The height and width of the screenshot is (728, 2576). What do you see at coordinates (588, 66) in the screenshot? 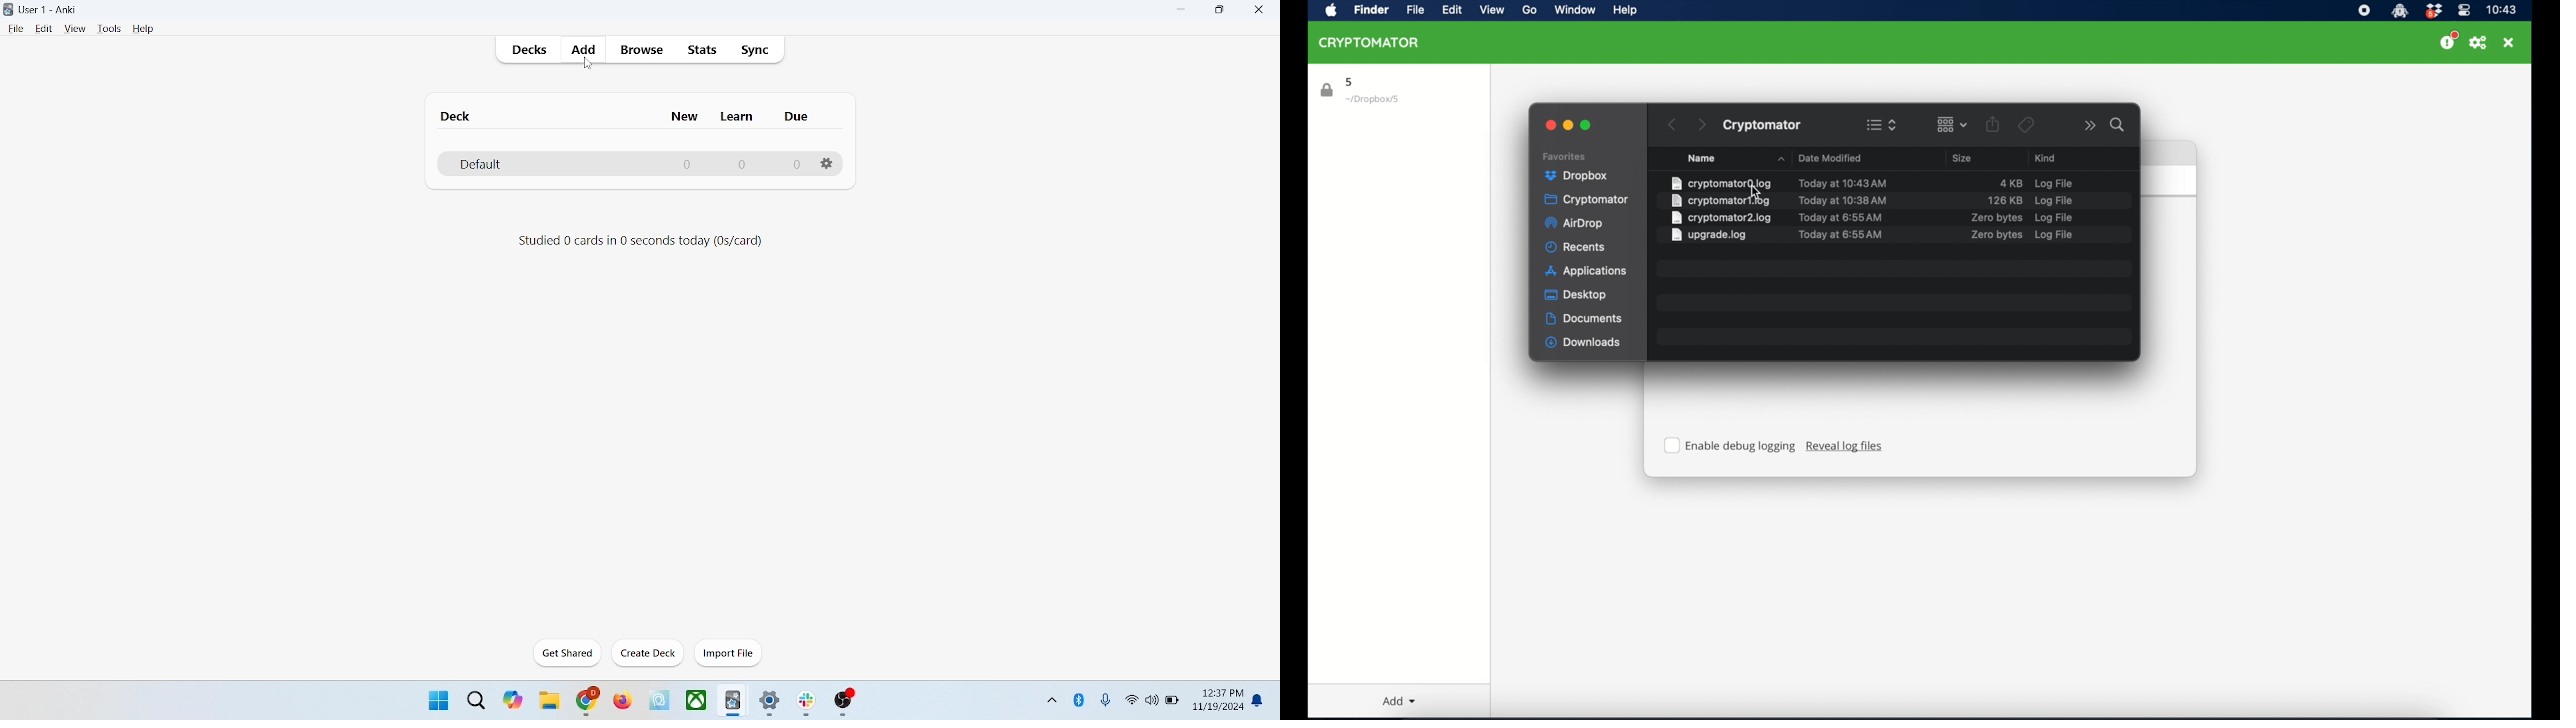
I see `cursor` at bounding box center [588, 66].